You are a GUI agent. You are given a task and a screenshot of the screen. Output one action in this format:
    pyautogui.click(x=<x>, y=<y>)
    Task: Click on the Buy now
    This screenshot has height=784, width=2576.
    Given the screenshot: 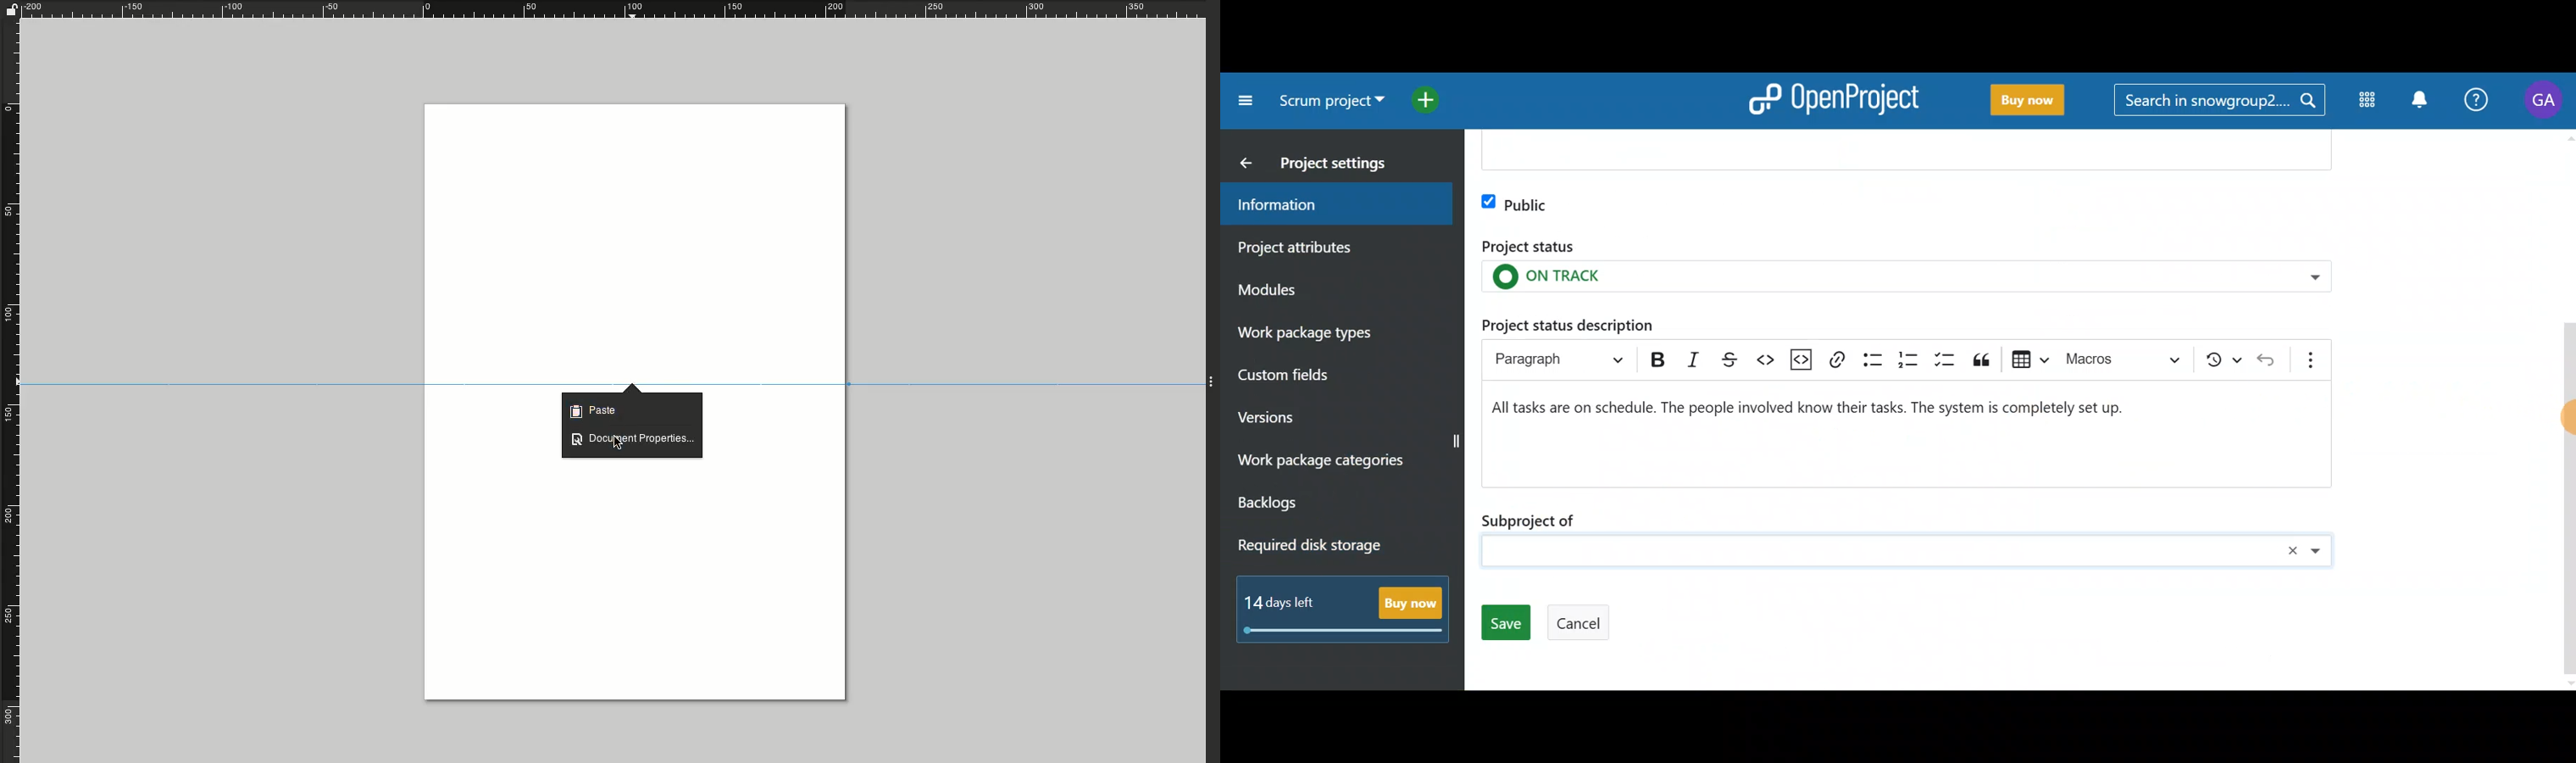 What is the action you would take?
    pyautogui.click(x=2037, y=101)
    